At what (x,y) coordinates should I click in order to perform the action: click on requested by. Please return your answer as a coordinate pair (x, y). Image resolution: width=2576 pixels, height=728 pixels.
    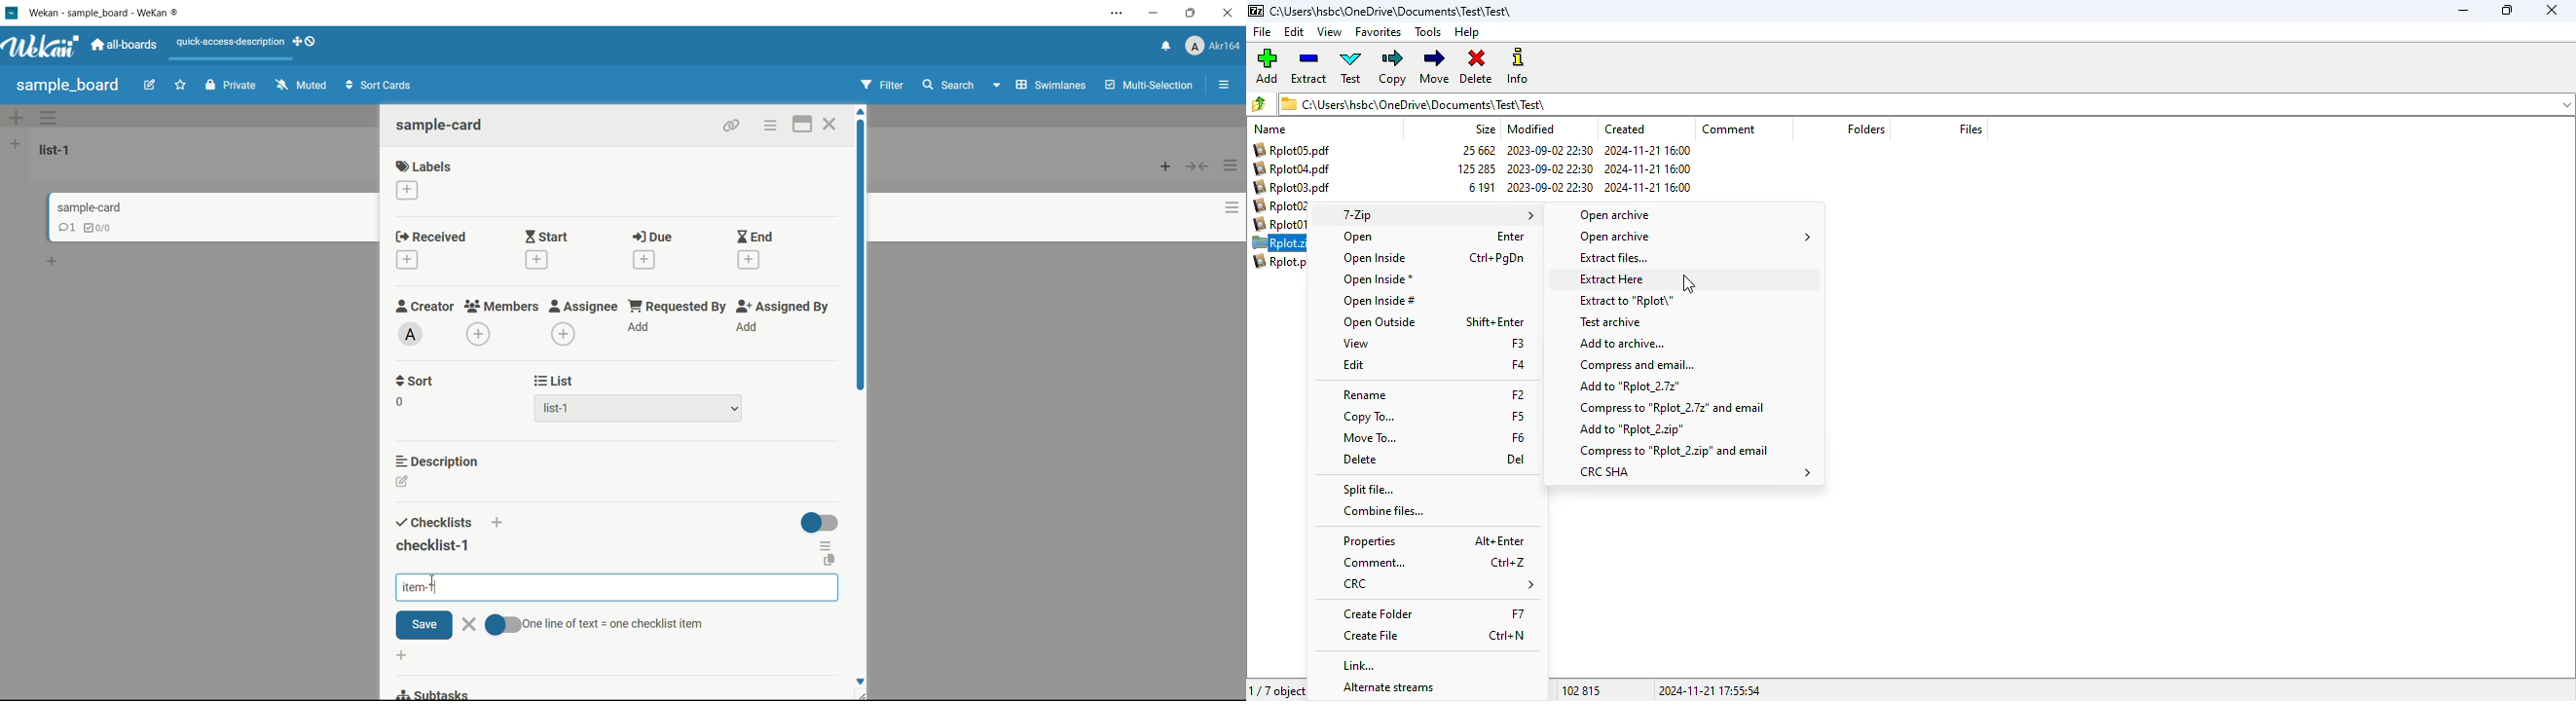
    Looking at the image, I should click on (678, 306).